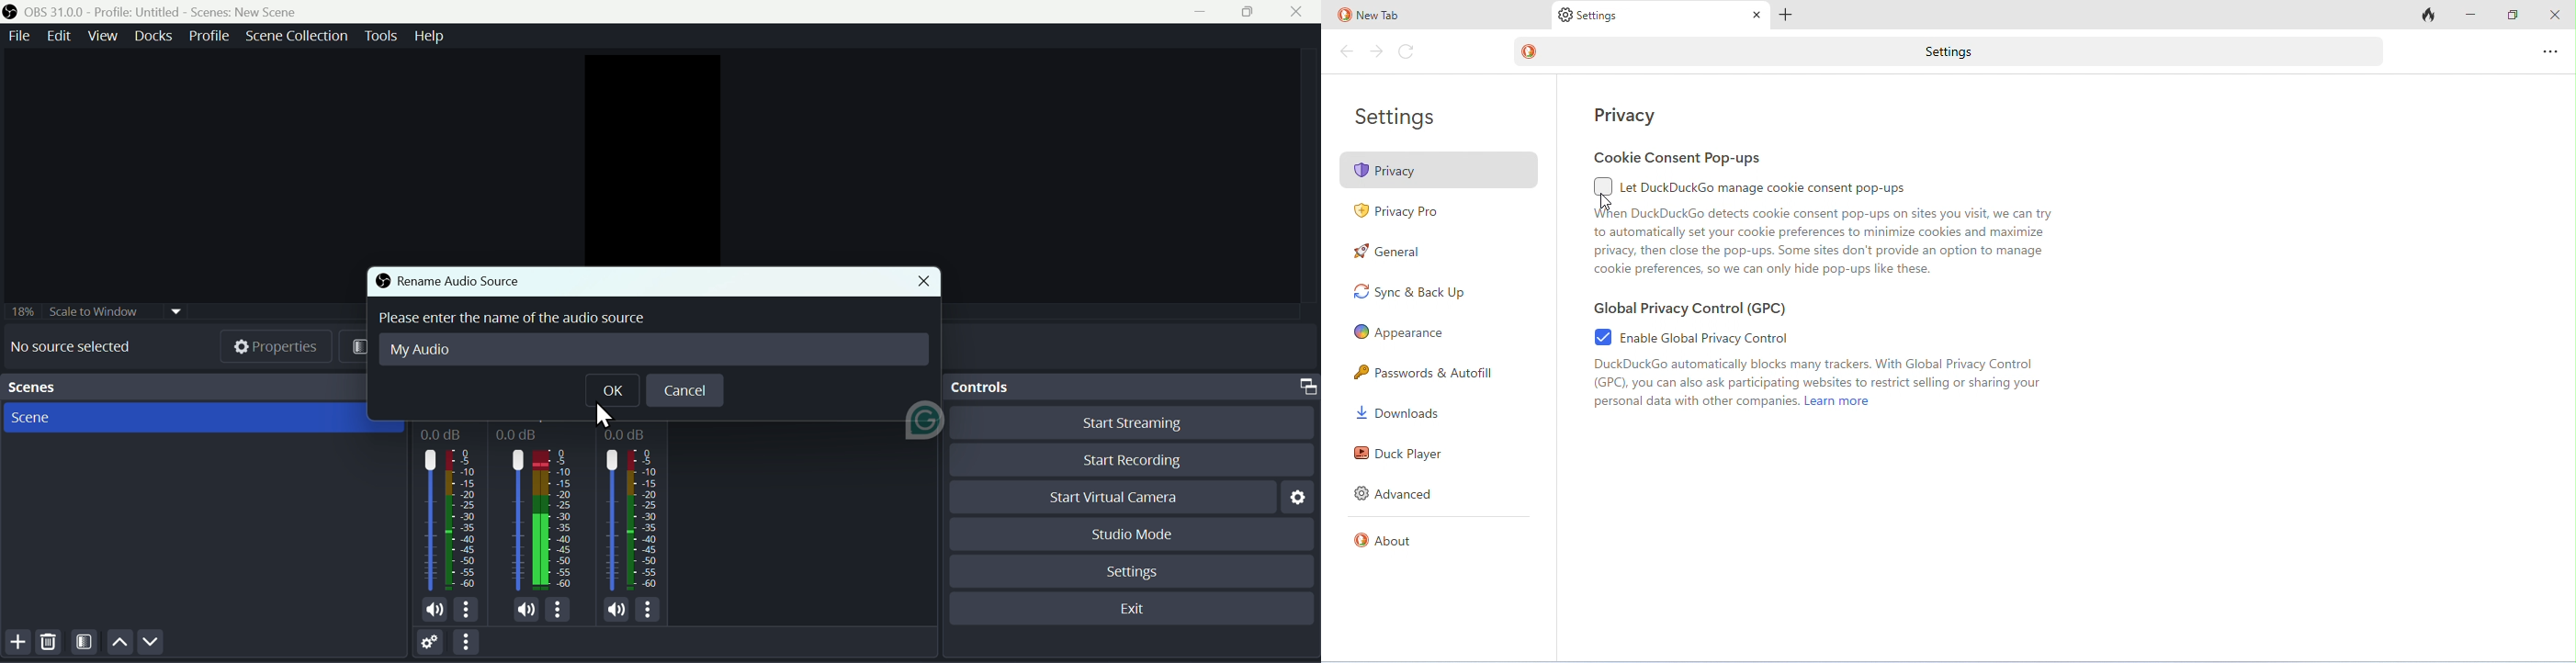 This screenshot has height=672, width=2576. I want to click on close, so click(2552, 13).